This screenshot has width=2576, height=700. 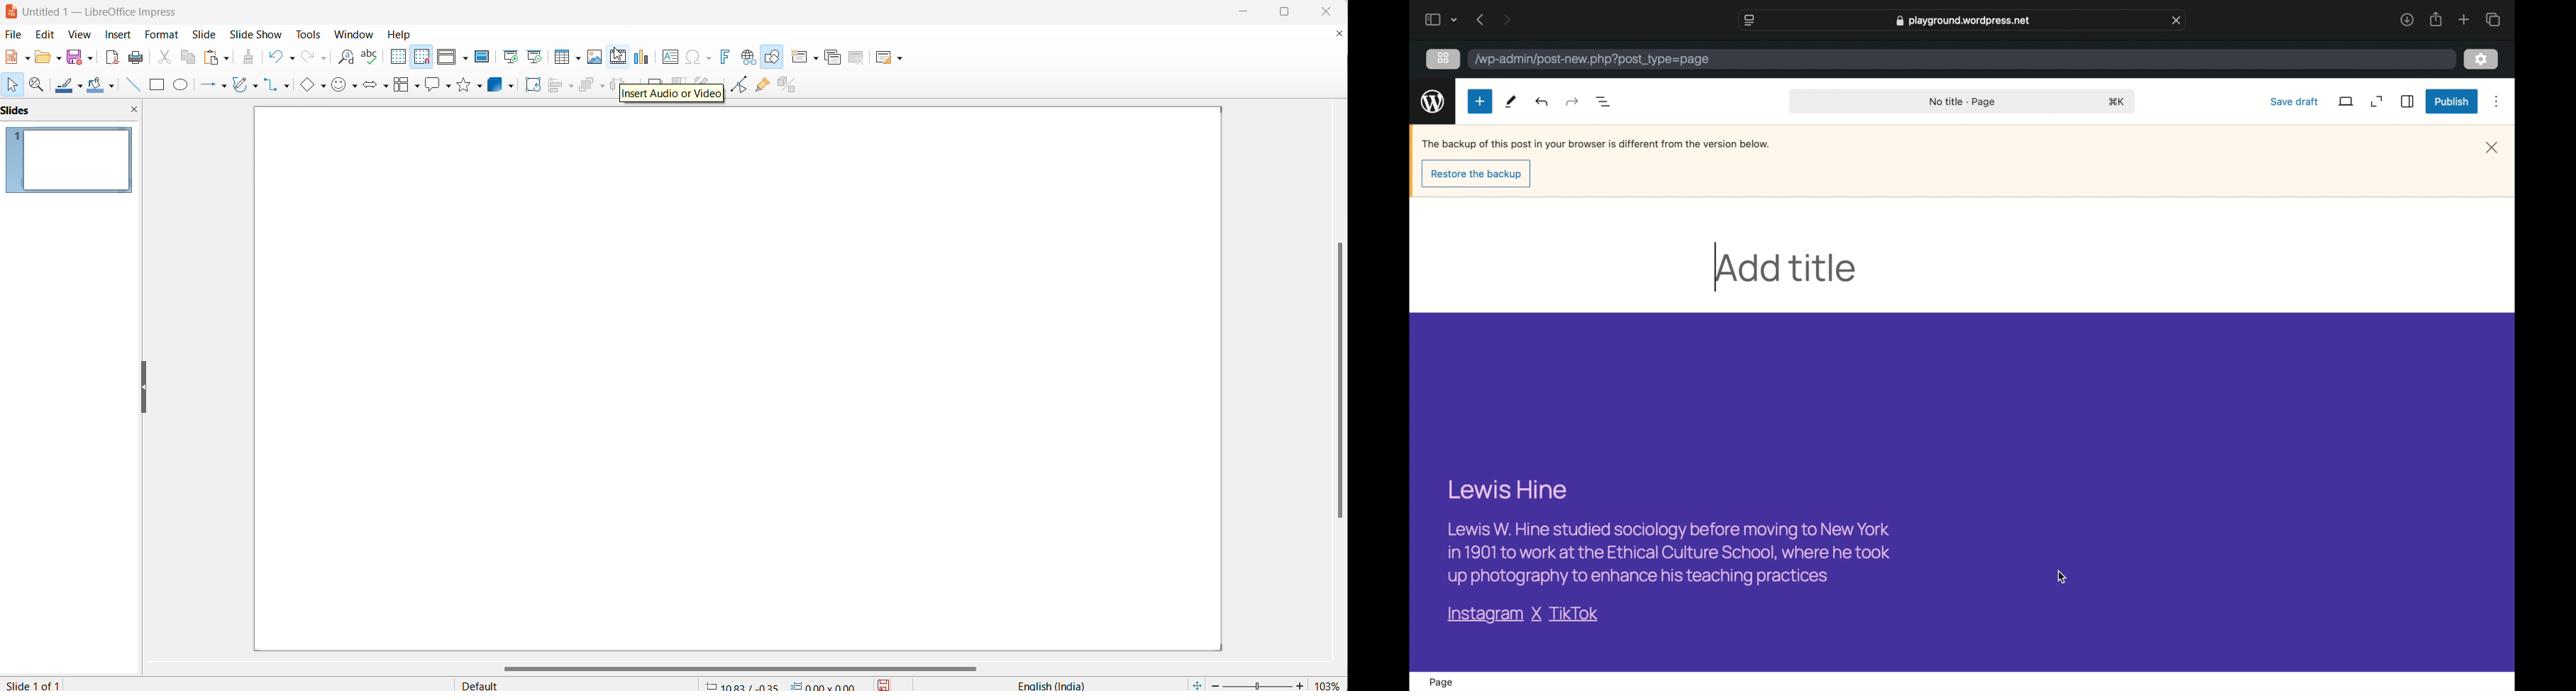 What do you see at coordinates (2464, 20) in the screenshot?
I see `new tab` at bounding box center [2464, 20].